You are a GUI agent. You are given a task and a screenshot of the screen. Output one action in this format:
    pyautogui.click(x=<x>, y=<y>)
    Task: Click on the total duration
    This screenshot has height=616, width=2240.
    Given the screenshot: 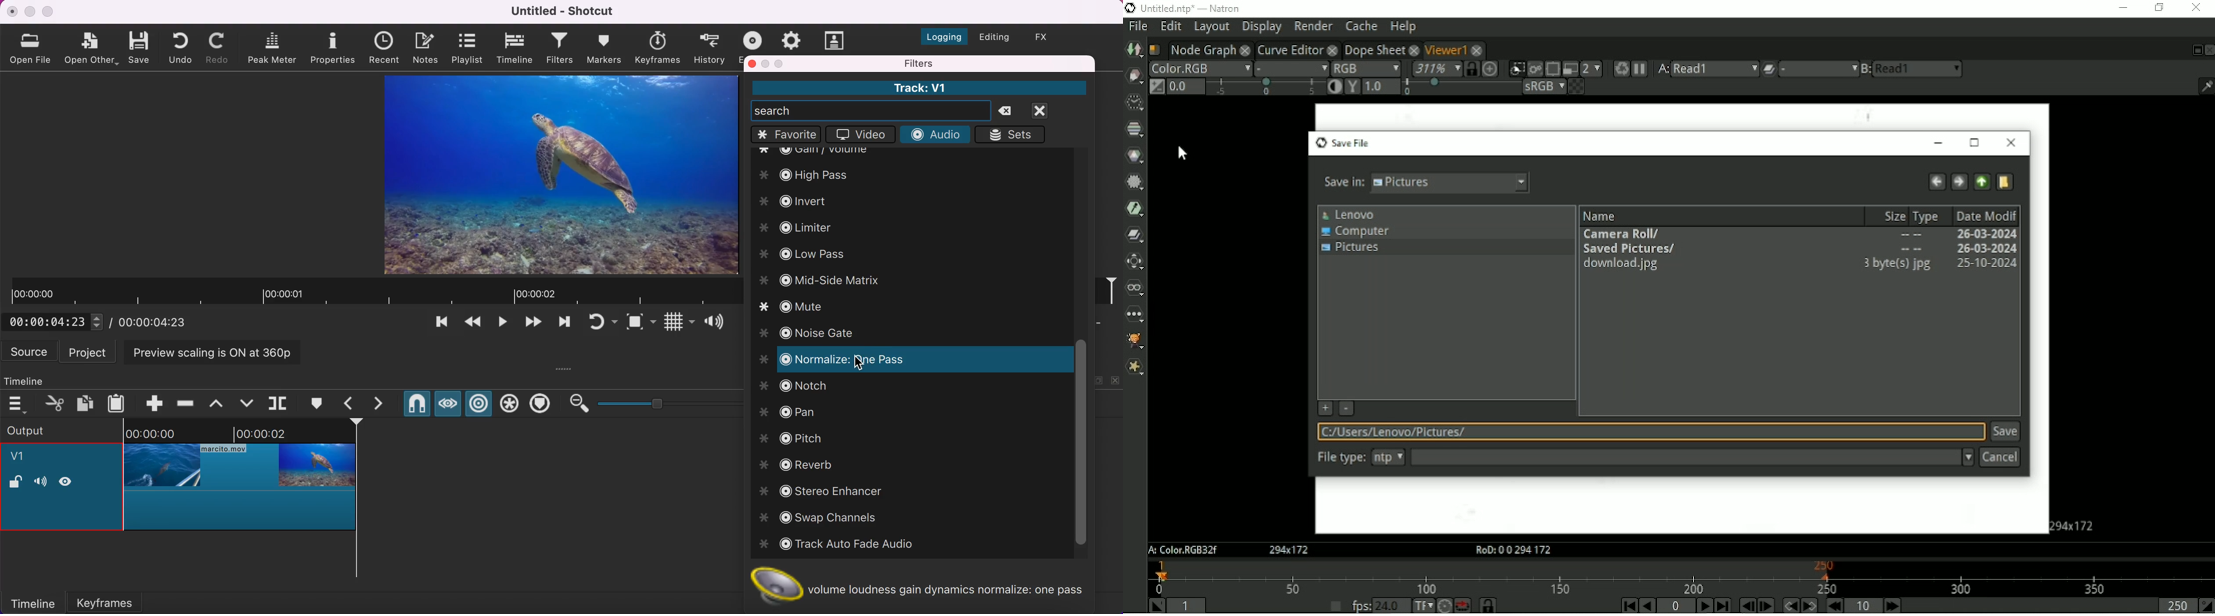 What is the action you would take?
    pyautogui.click(x=157, y=322)
    